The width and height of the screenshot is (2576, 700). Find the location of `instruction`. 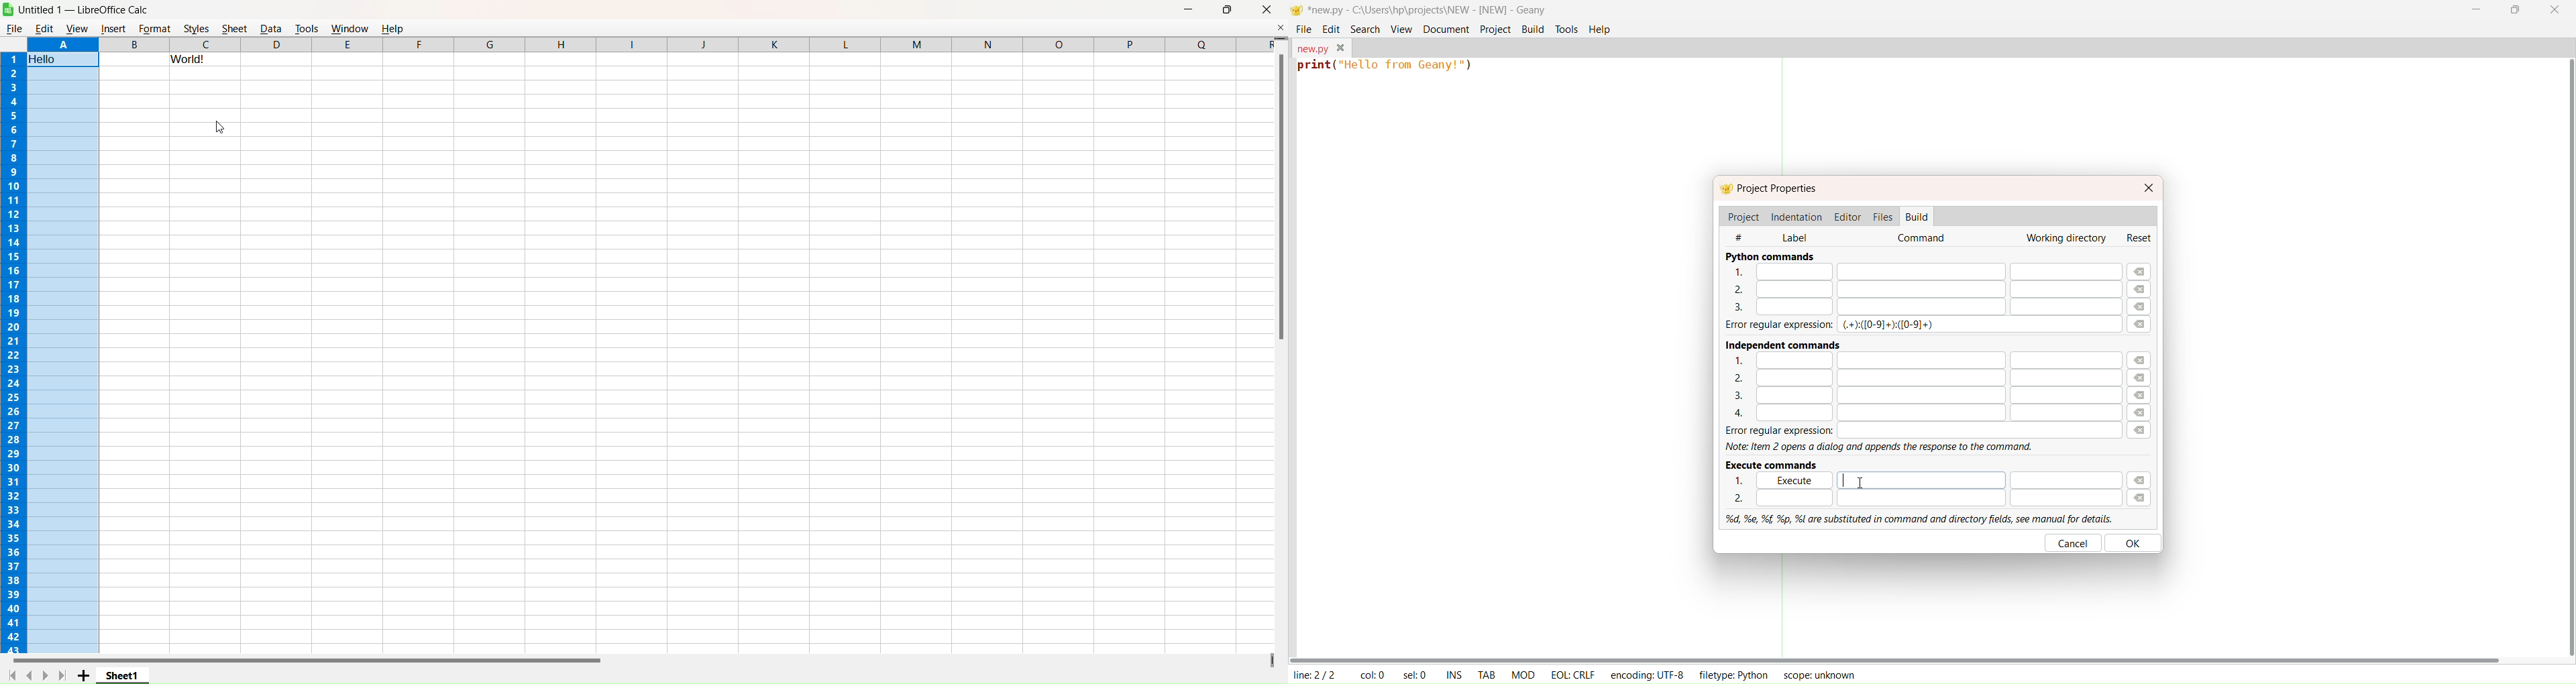

instruction is located at coordinates (1882, 447).